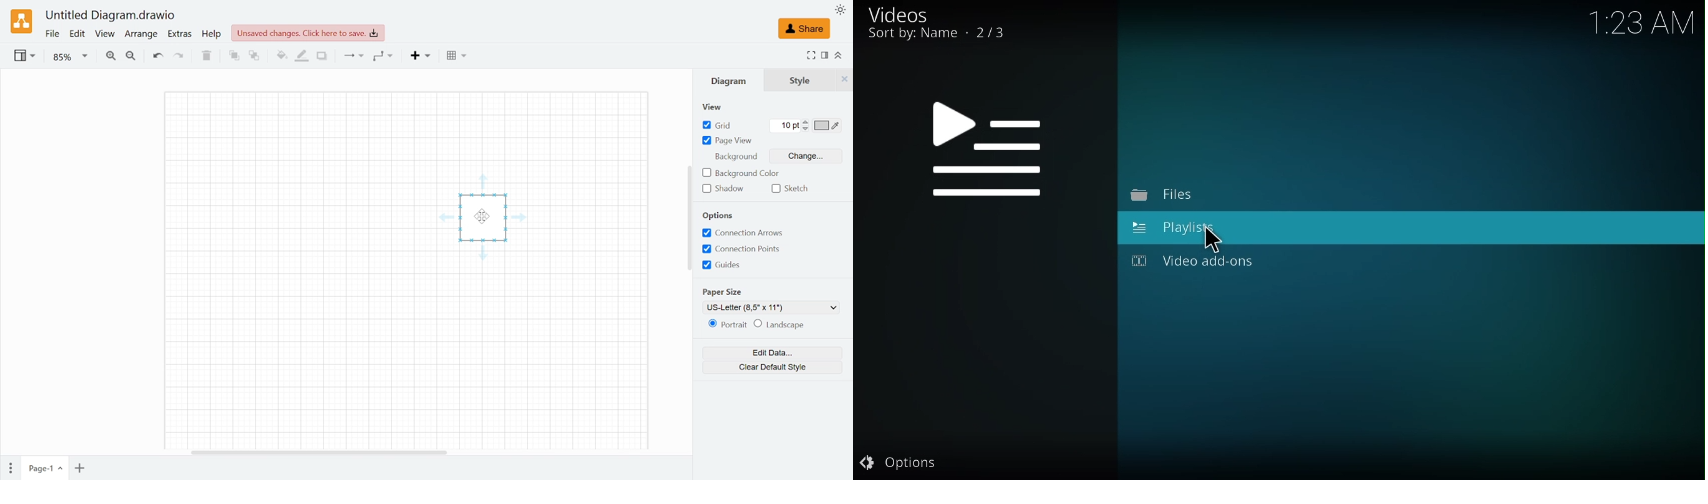 Image resolution: width=1708 pixels, height=504 pixels. Describe the element at coordinates (1645, 20) in the screenshot. I see `time` at that location.